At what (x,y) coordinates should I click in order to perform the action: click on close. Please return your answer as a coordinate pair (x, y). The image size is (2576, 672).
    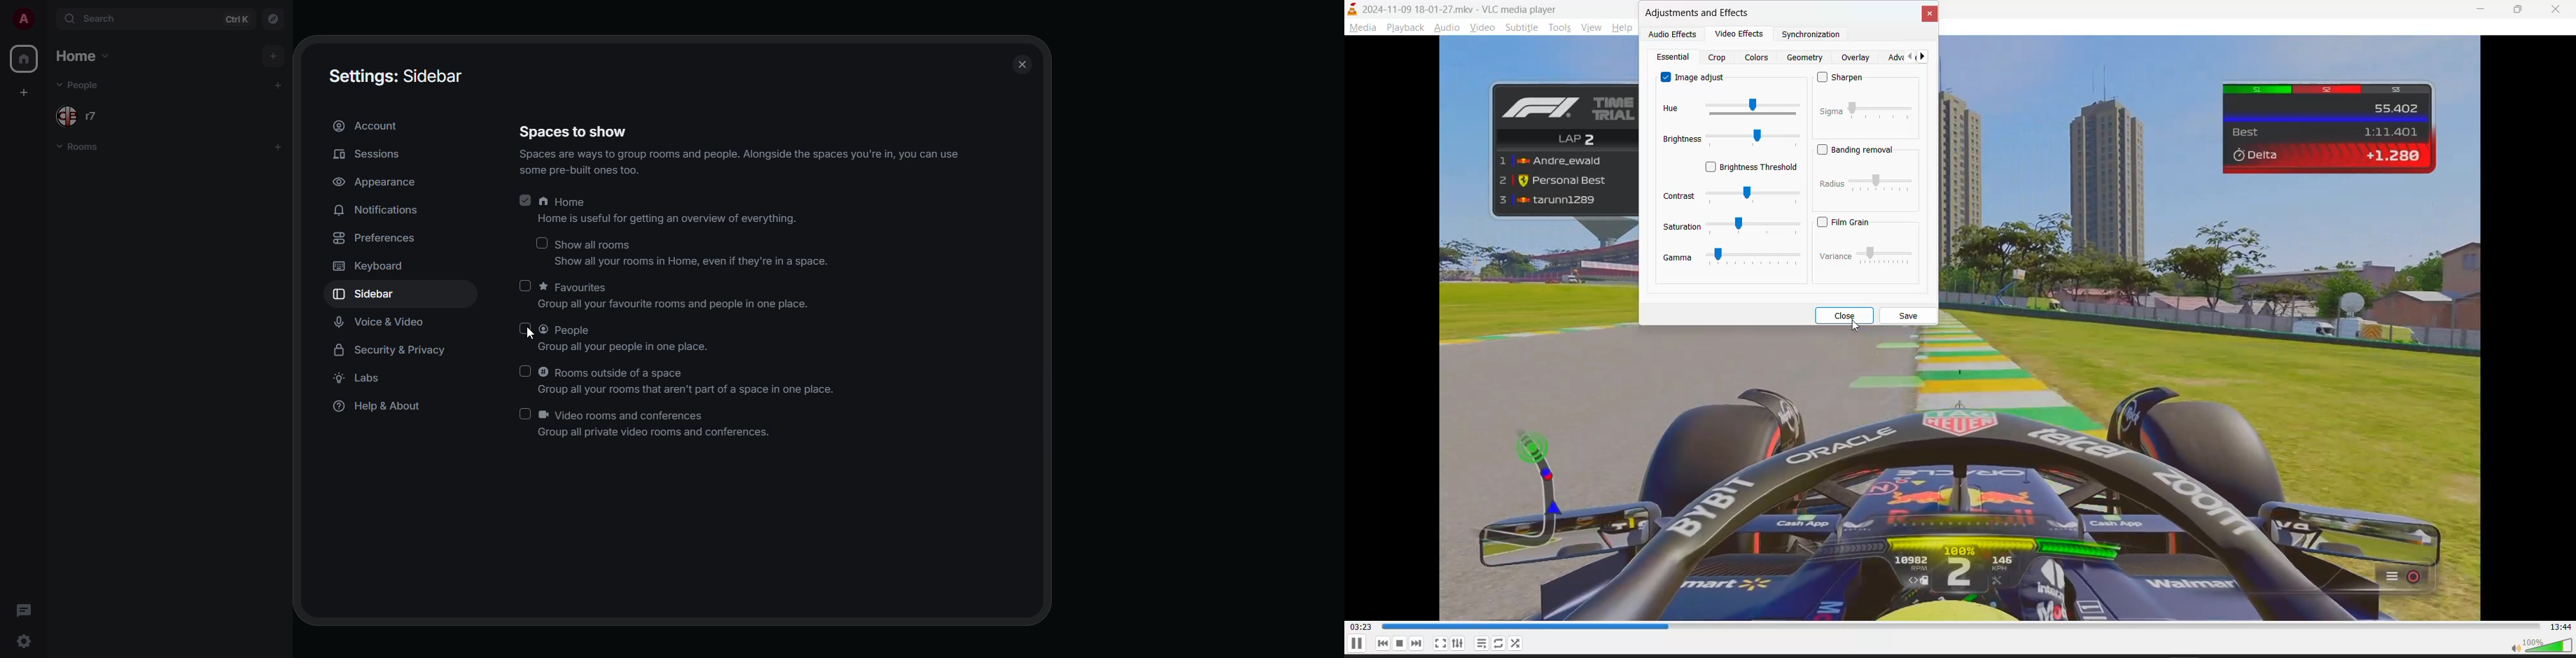
    Looking at the image, I should click on (2558, 8).